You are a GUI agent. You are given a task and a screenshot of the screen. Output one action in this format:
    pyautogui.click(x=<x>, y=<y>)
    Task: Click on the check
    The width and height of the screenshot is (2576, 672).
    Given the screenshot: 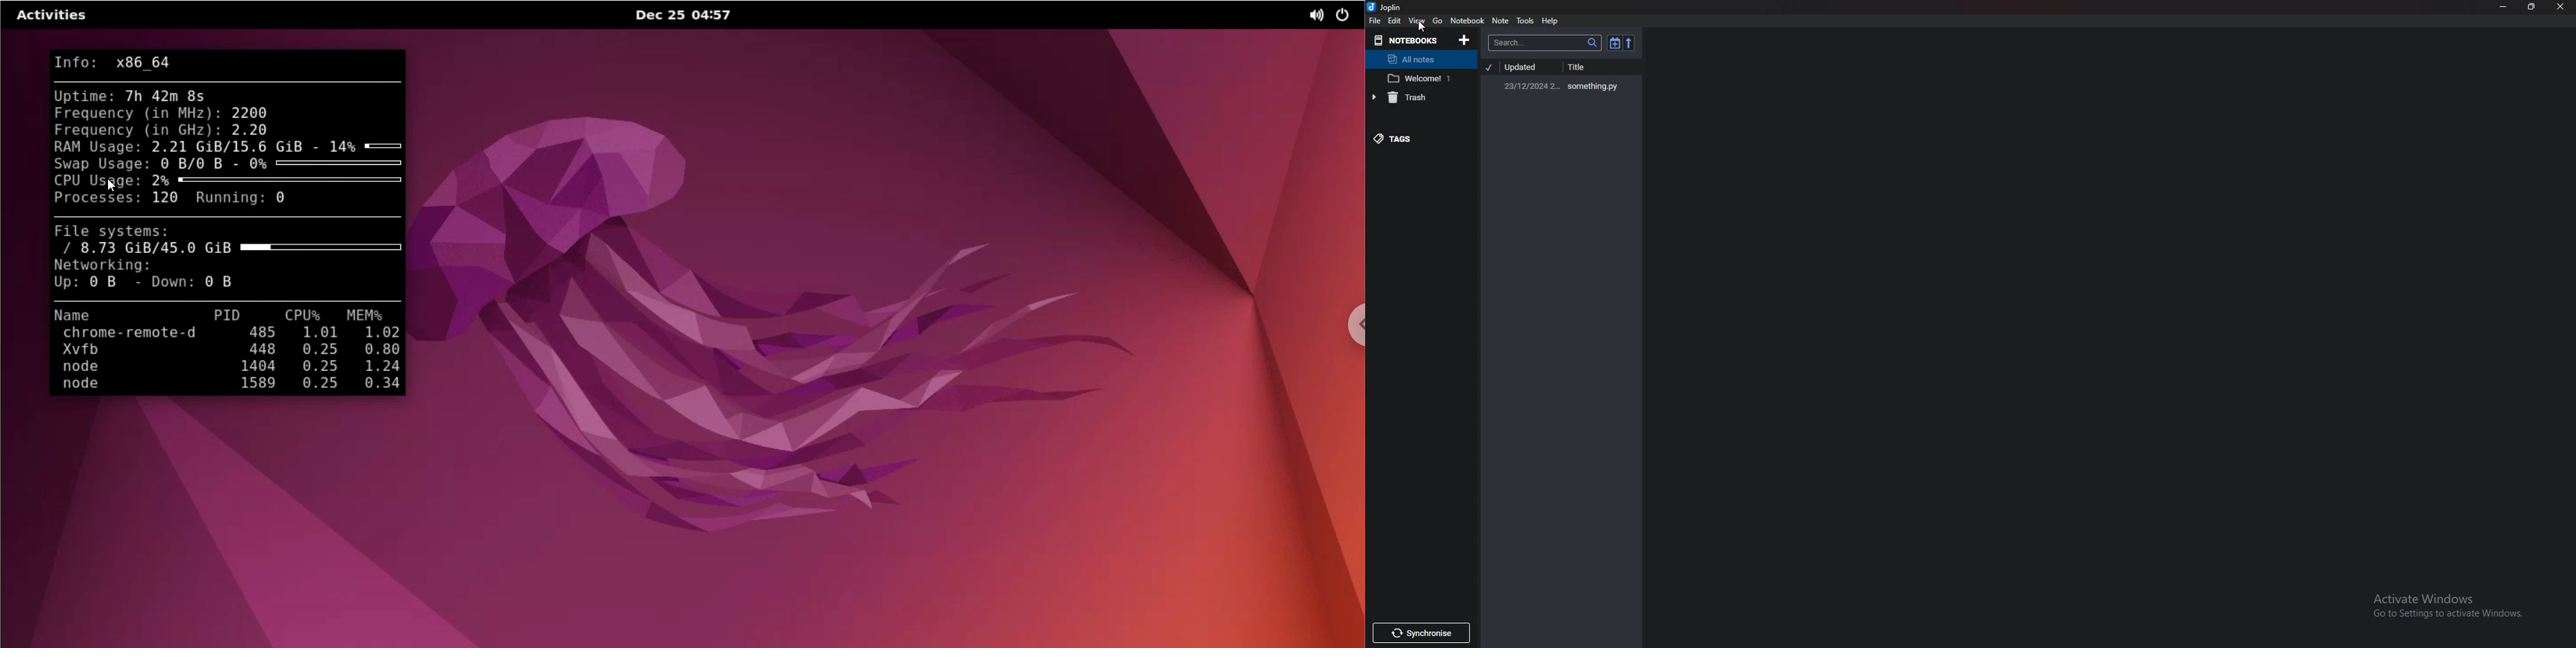 What is the action you would take?
    pyautogui.click(x=1490, y=67)
    